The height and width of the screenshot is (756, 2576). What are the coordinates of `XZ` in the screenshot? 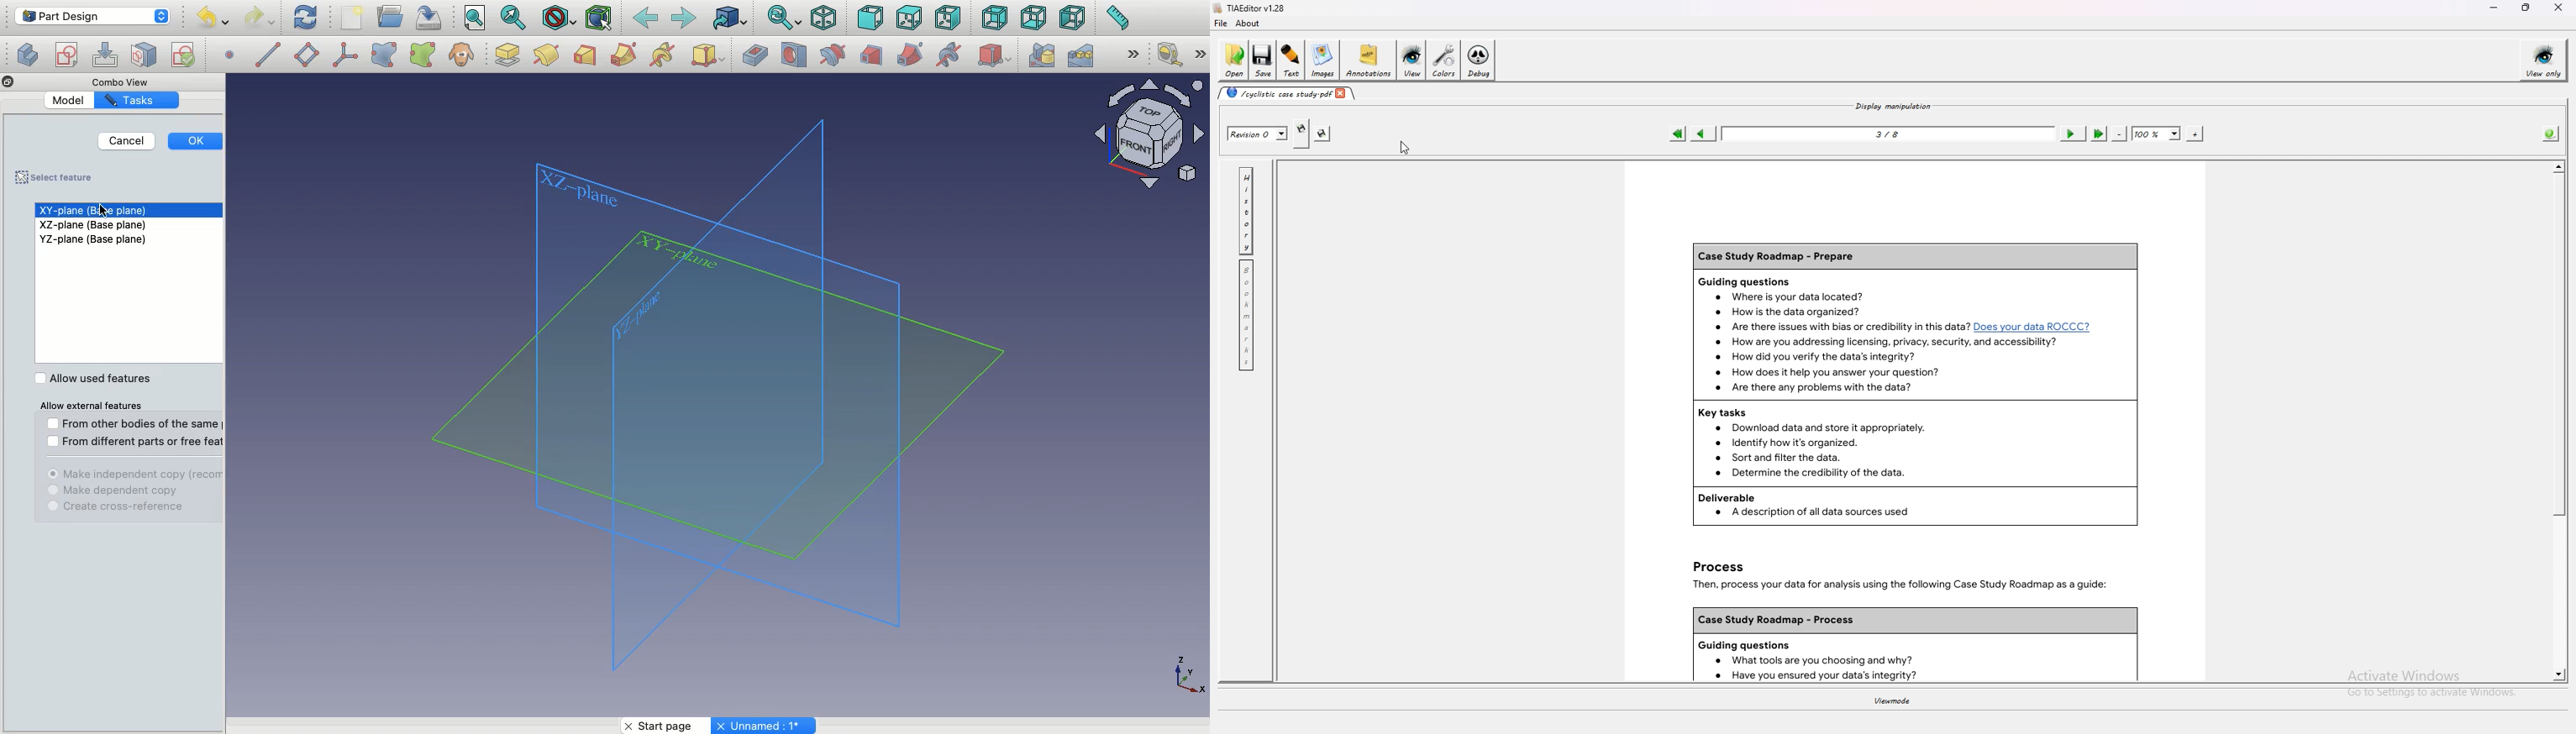 It's located at (96, 226).